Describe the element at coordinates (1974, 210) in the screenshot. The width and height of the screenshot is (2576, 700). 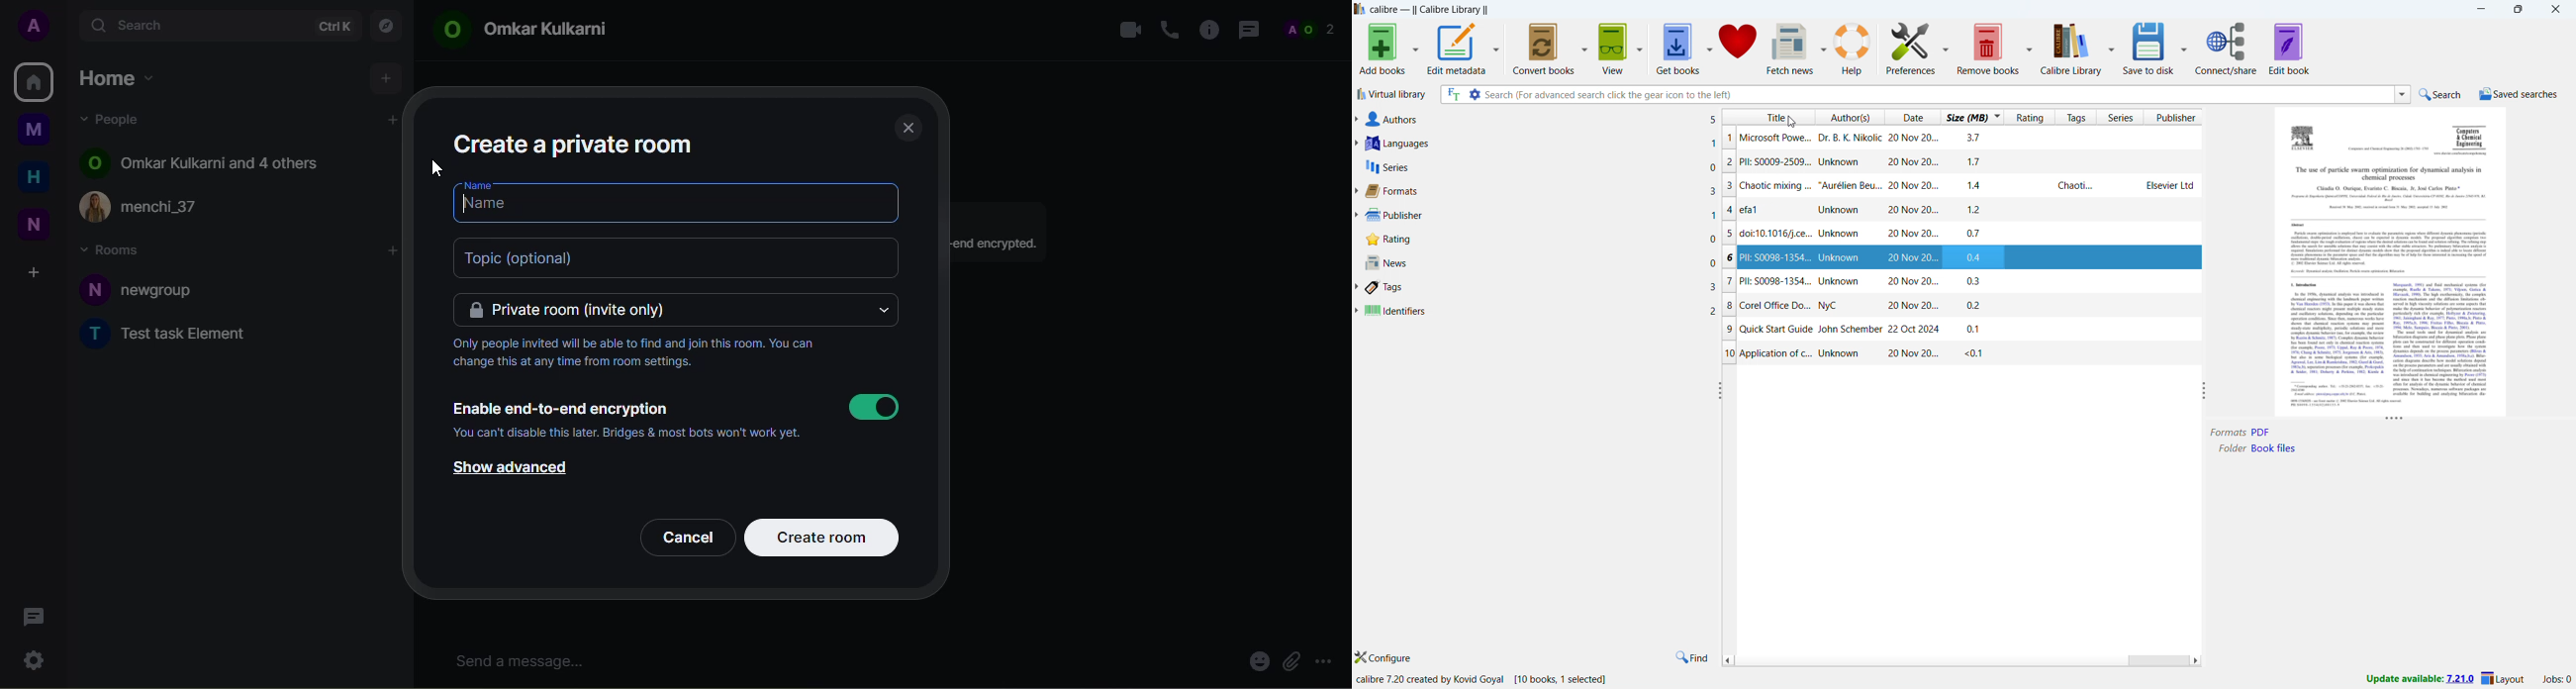
I see `12` at that location.